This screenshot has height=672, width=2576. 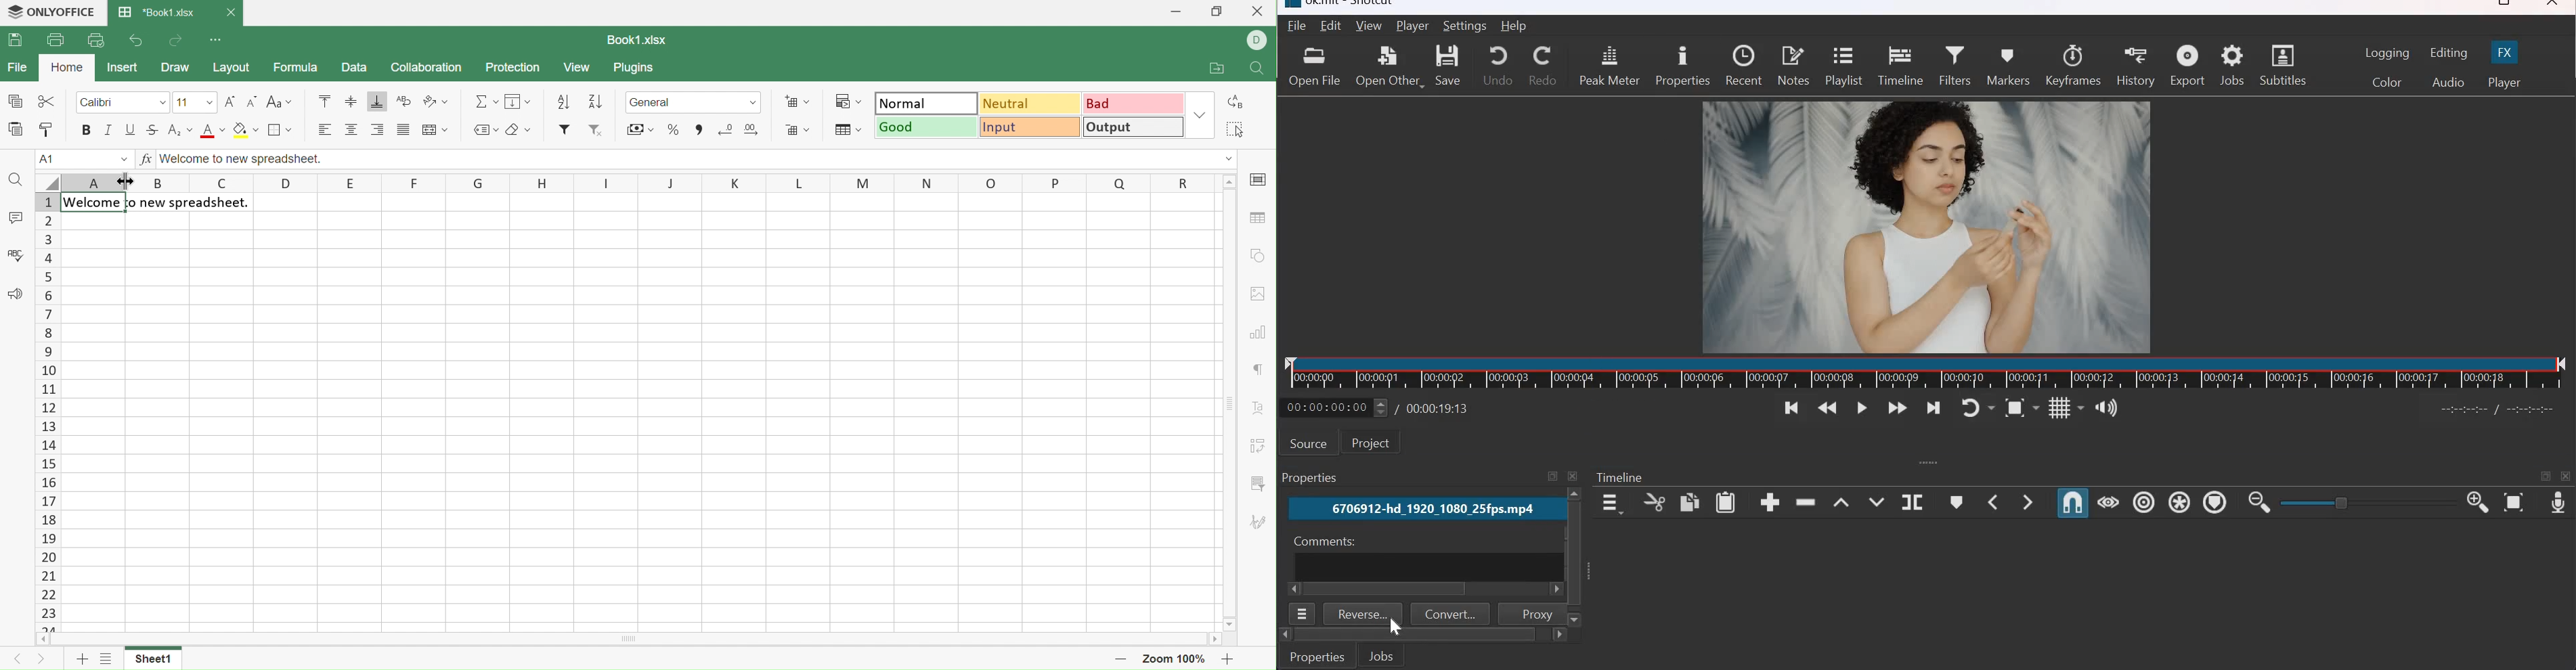 I want to click on Open file location, so click(x=1216, y=68).